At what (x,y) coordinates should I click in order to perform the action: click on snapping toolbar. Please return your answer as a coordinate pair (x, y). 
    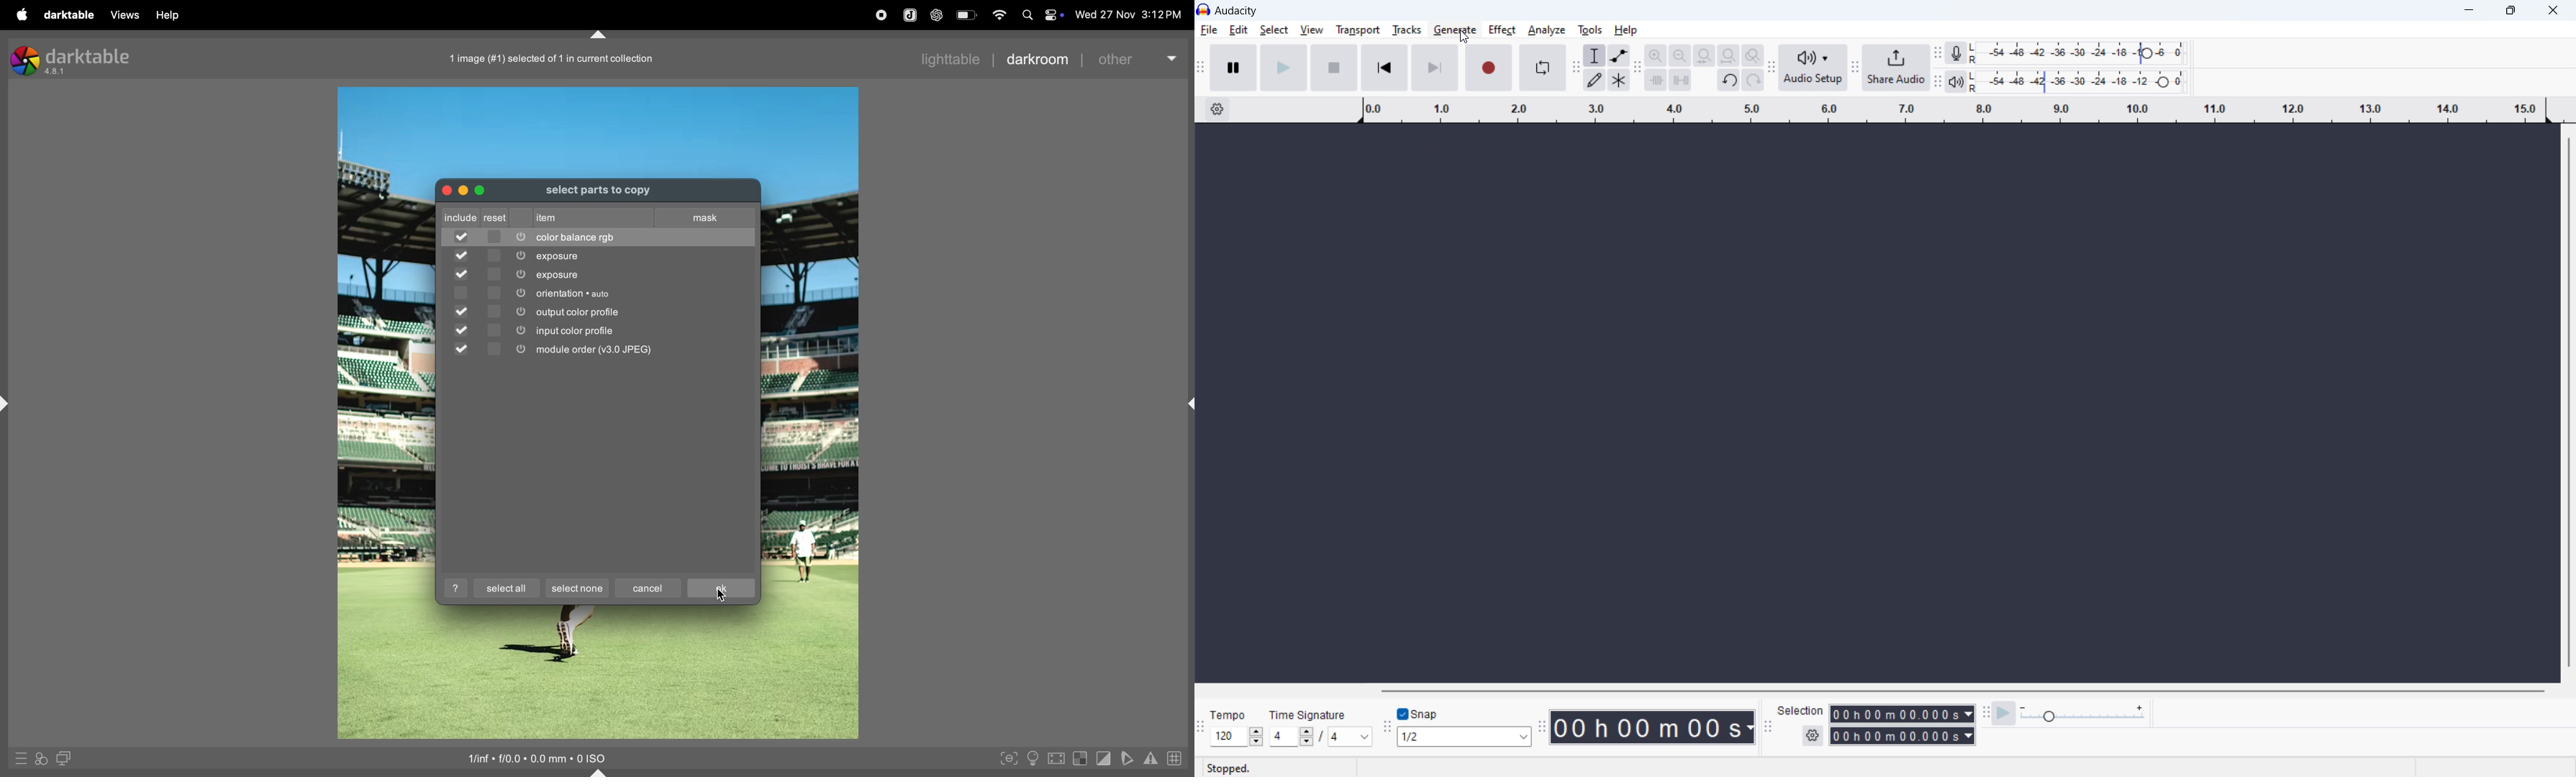
    Looking at the image, I should click on (1386, 727).